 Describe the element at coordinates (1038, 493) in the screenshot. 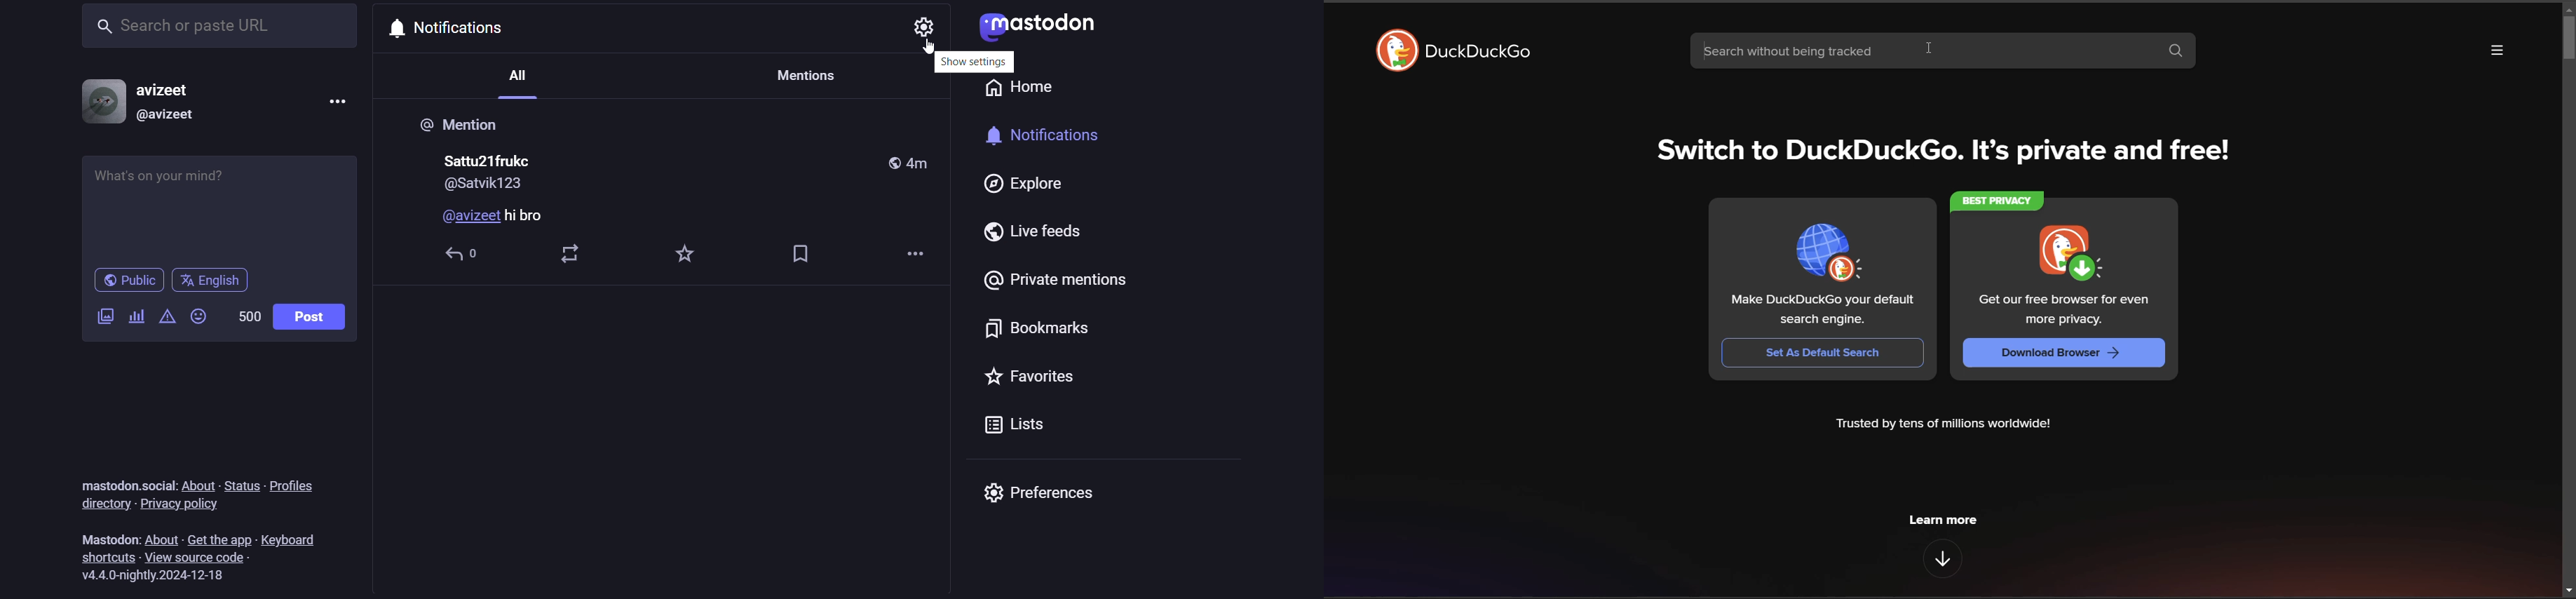

I see `Preferences` at that location.